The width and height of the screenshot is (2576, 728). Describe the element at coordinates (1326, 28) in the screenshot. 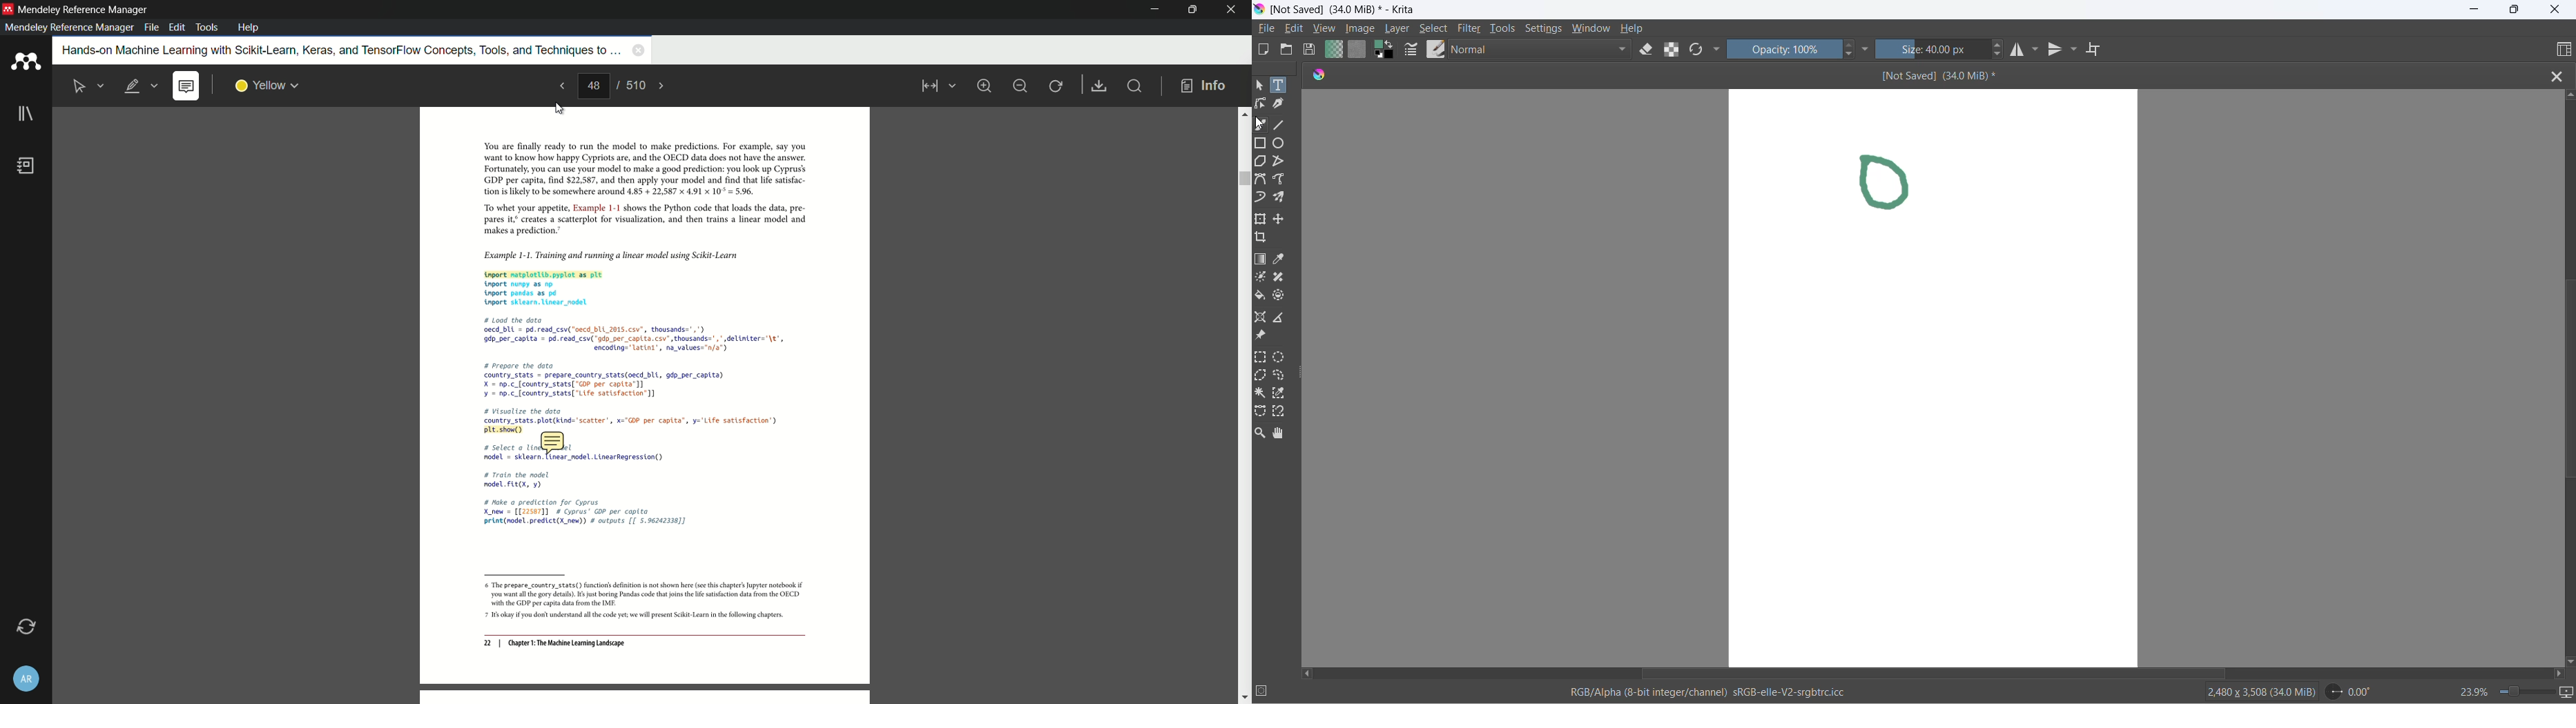

I see `view` at that location.